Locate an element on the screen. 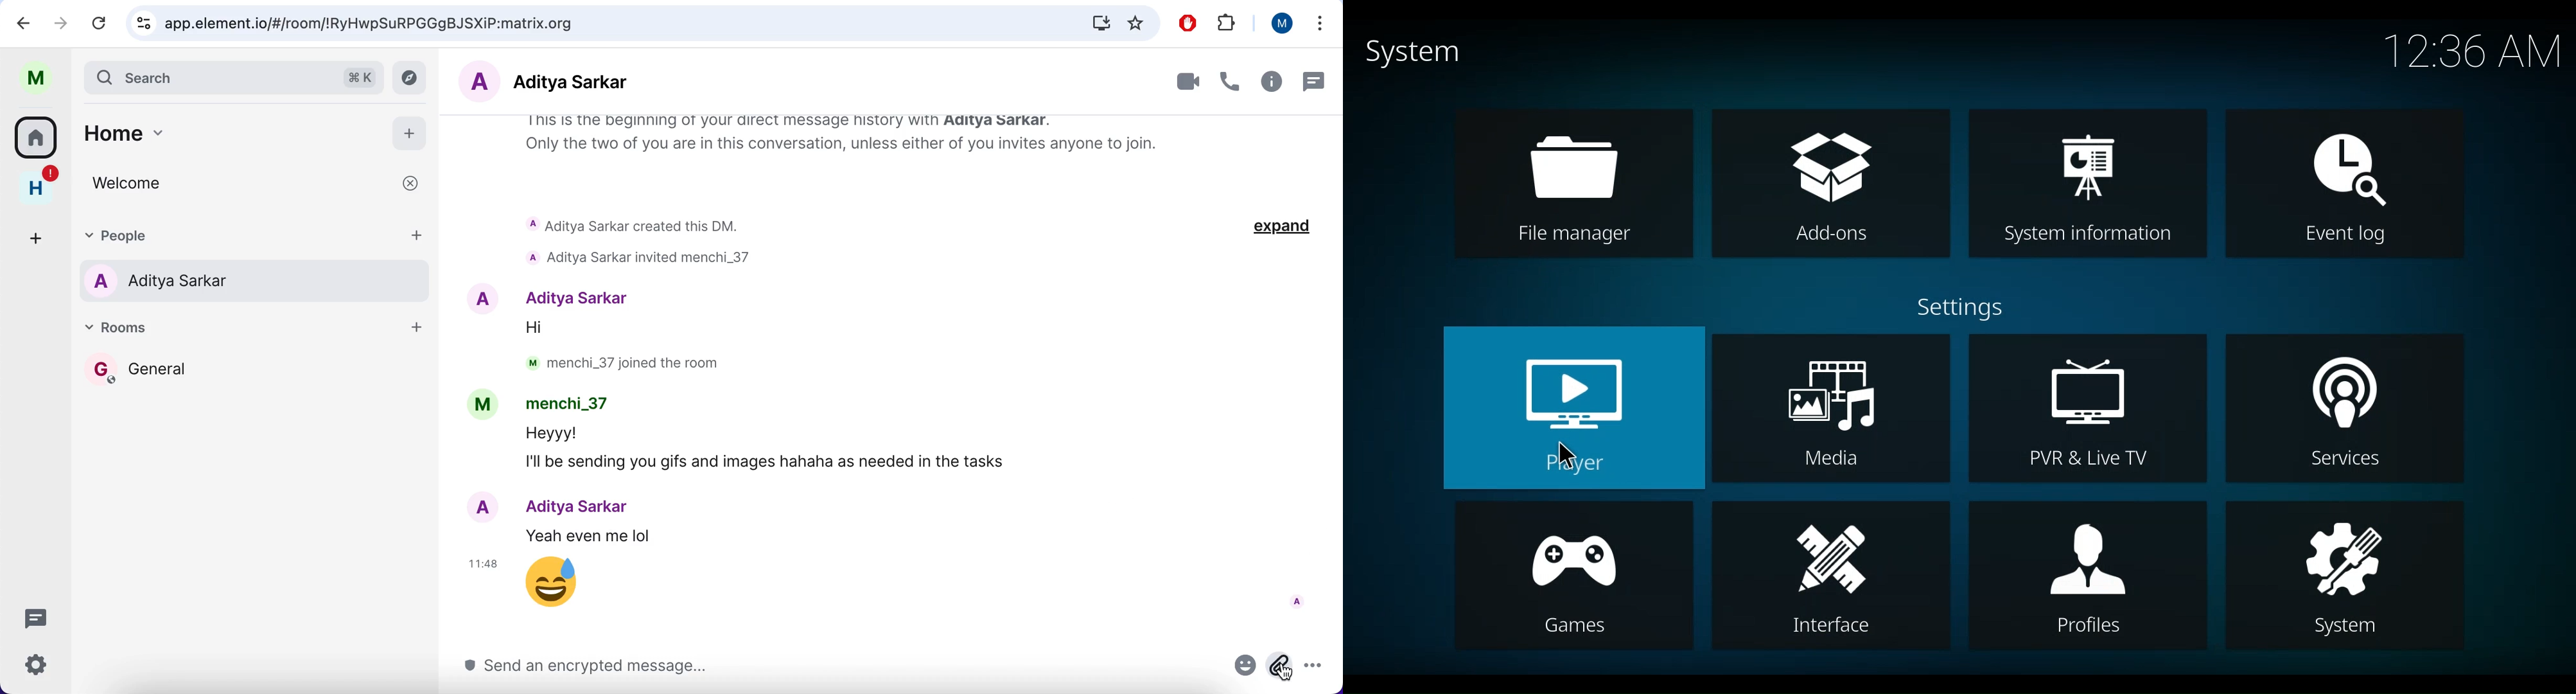  Media  is located at coordinates (1834, 406).